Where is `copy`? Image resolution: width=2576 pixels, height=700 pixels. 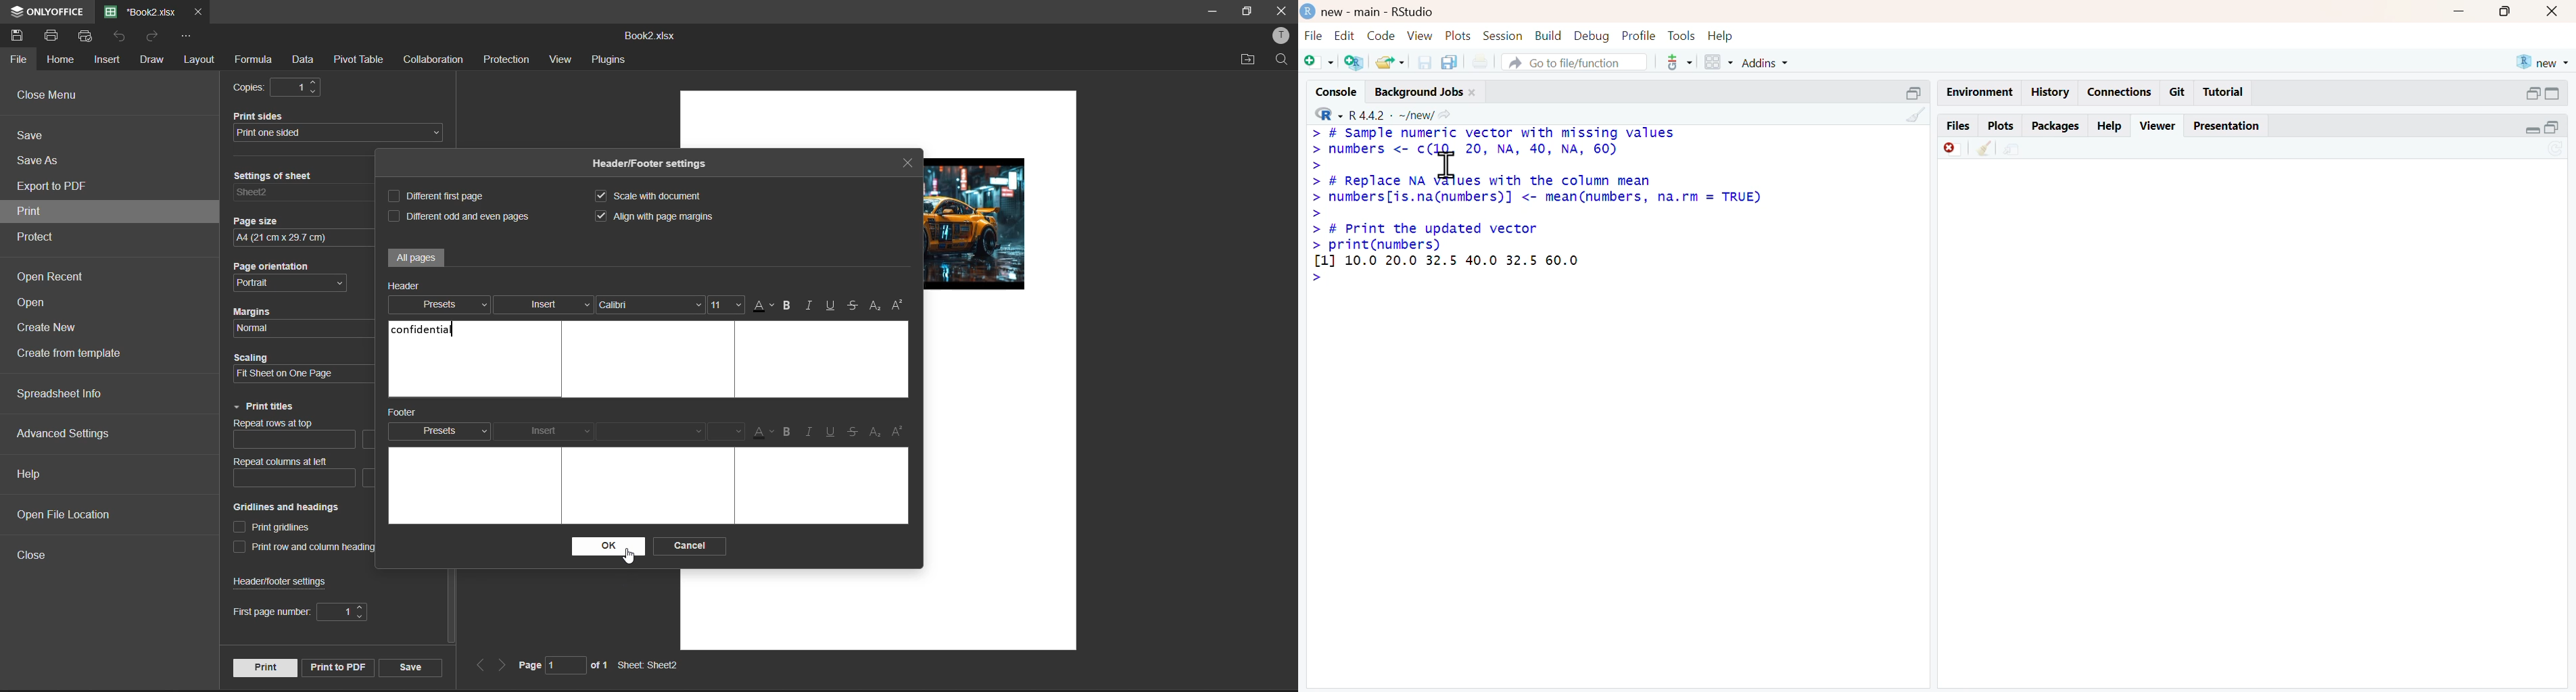 copy is located at coordinates (1449, 63).